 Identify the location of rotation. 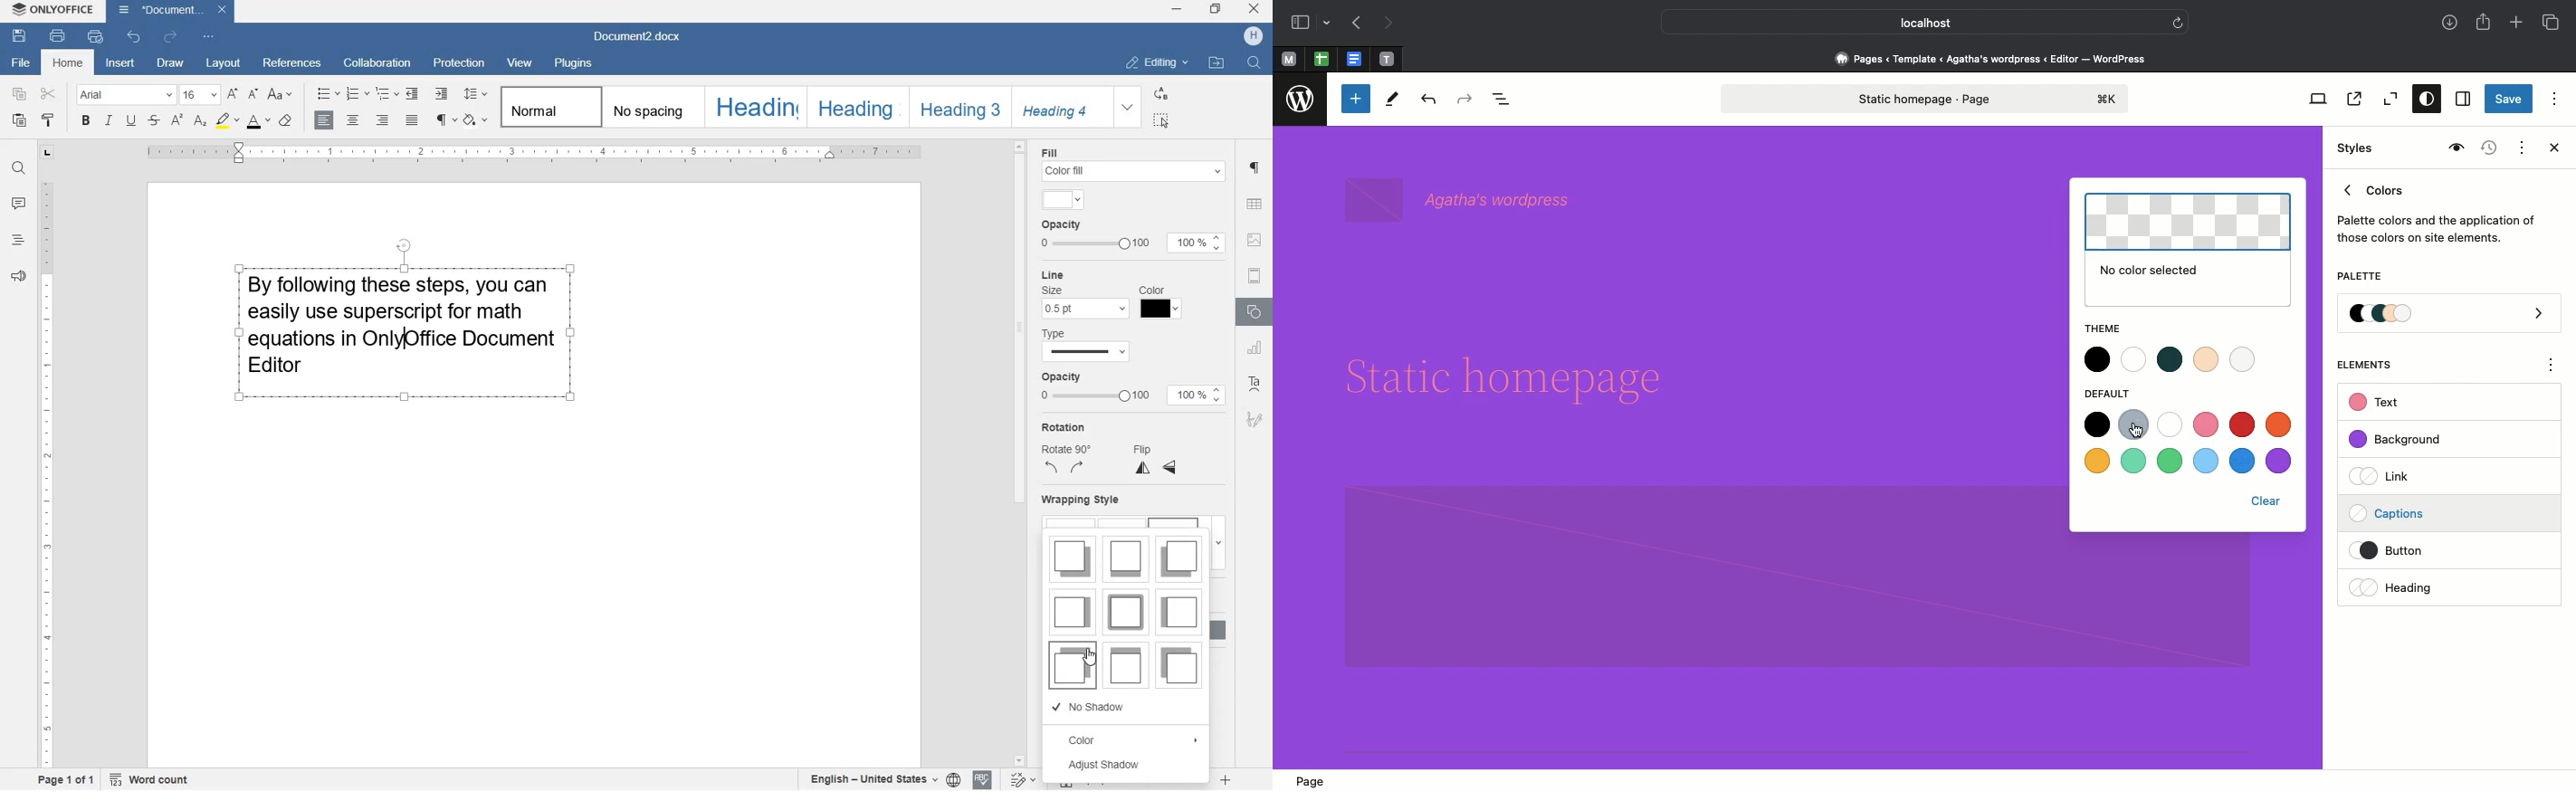
(1065, 449).